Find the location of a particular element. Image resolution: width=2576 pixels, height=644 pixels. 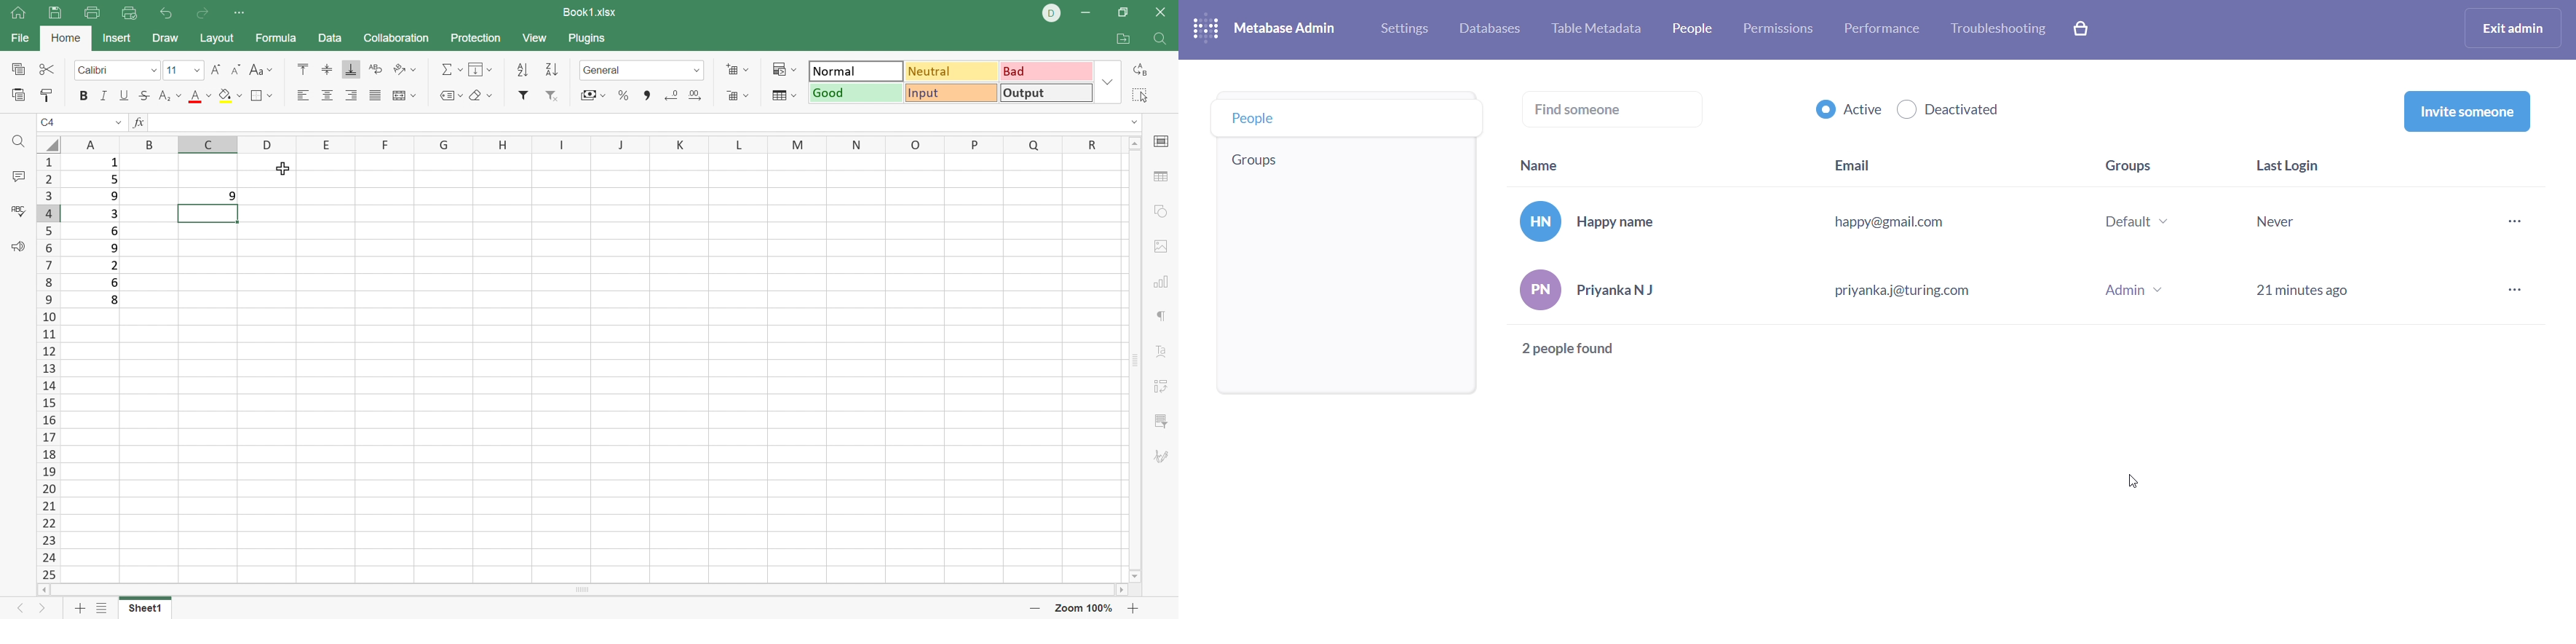

Justified is located at coordinates (374, 96).